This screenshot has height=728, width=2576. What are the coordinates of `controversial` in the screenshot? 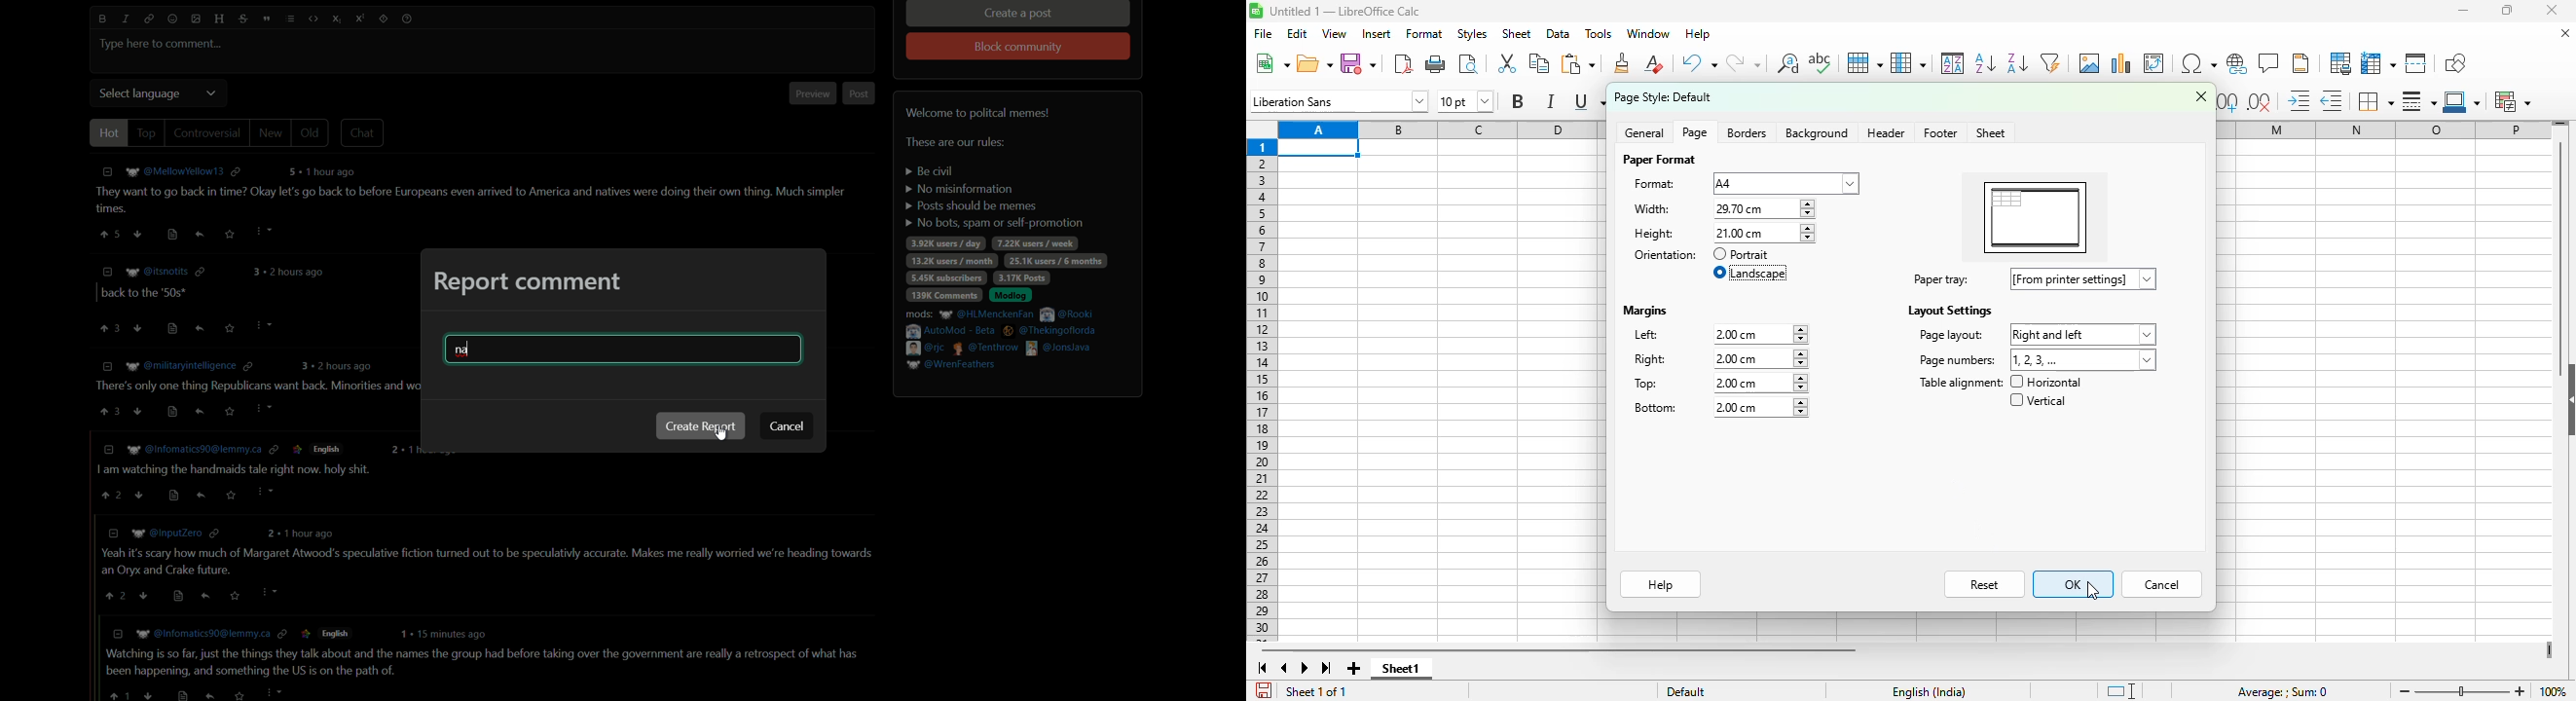 It's located at (206, 133).